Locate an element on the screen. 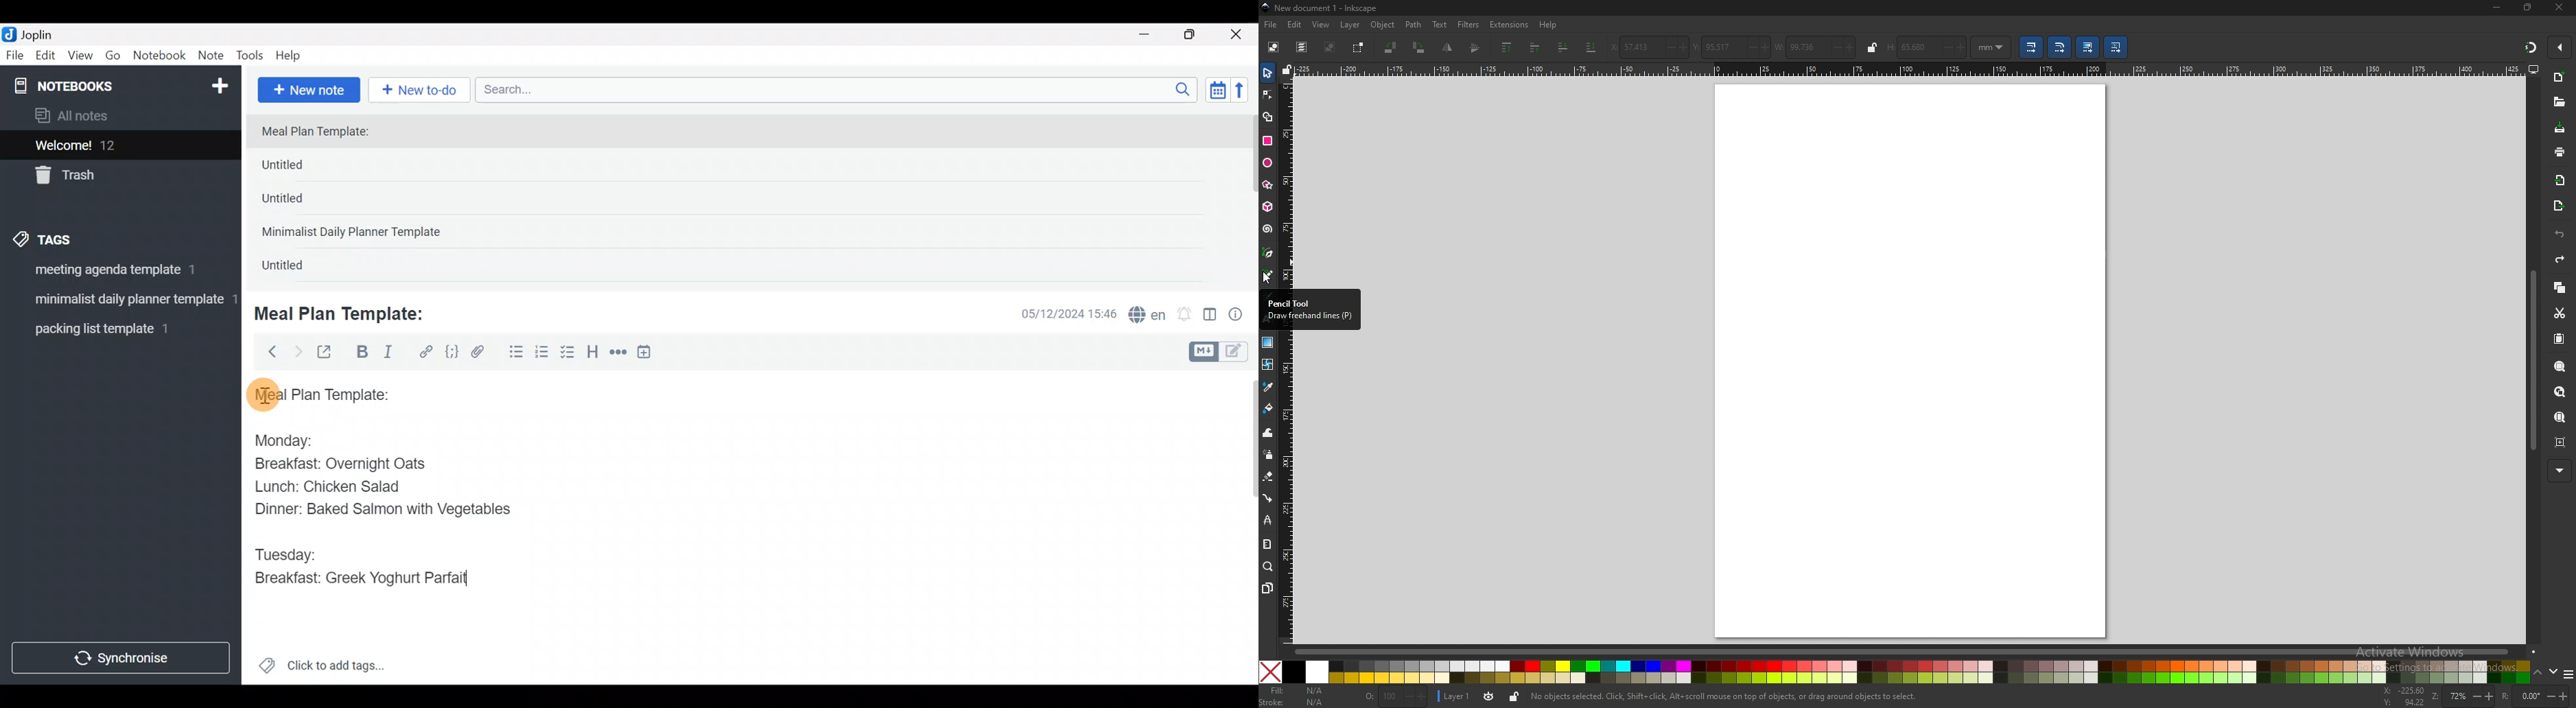  Joplin is located at coordinates (45, 33).